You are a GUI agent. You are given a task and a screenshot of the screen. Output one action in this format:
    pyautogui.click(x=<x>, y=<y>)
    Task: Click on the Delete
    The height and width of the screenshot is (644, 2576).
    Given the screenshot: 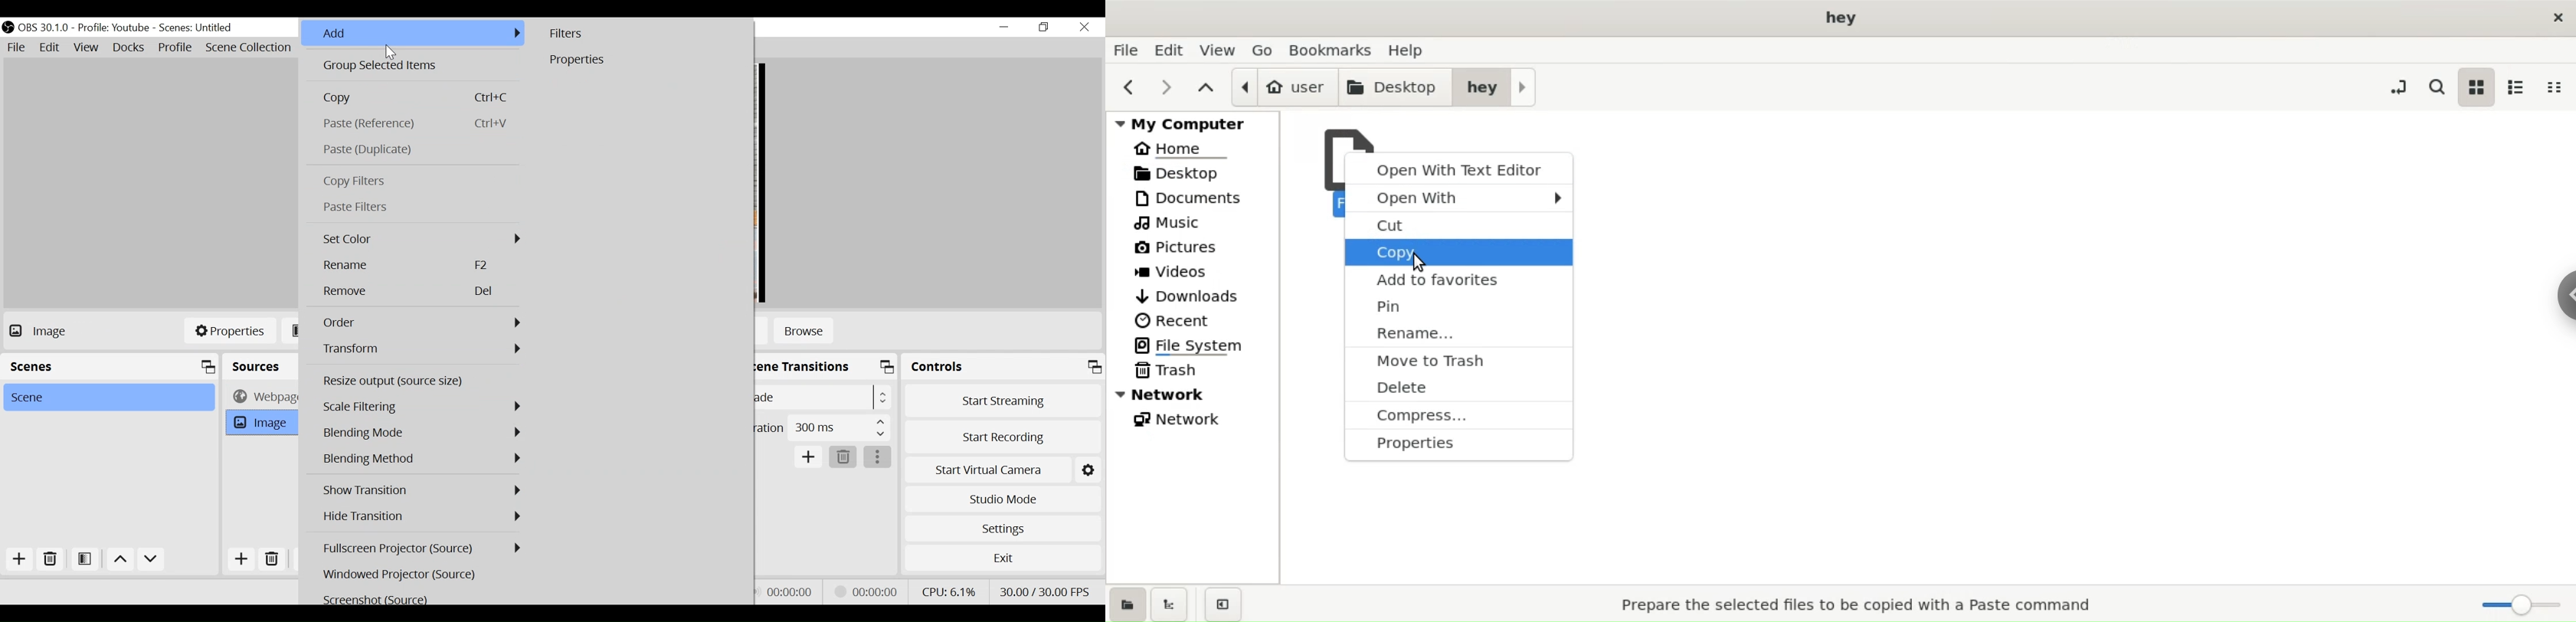 What is the action you would take?
    pyautogui.click(x=275, y=558)
    